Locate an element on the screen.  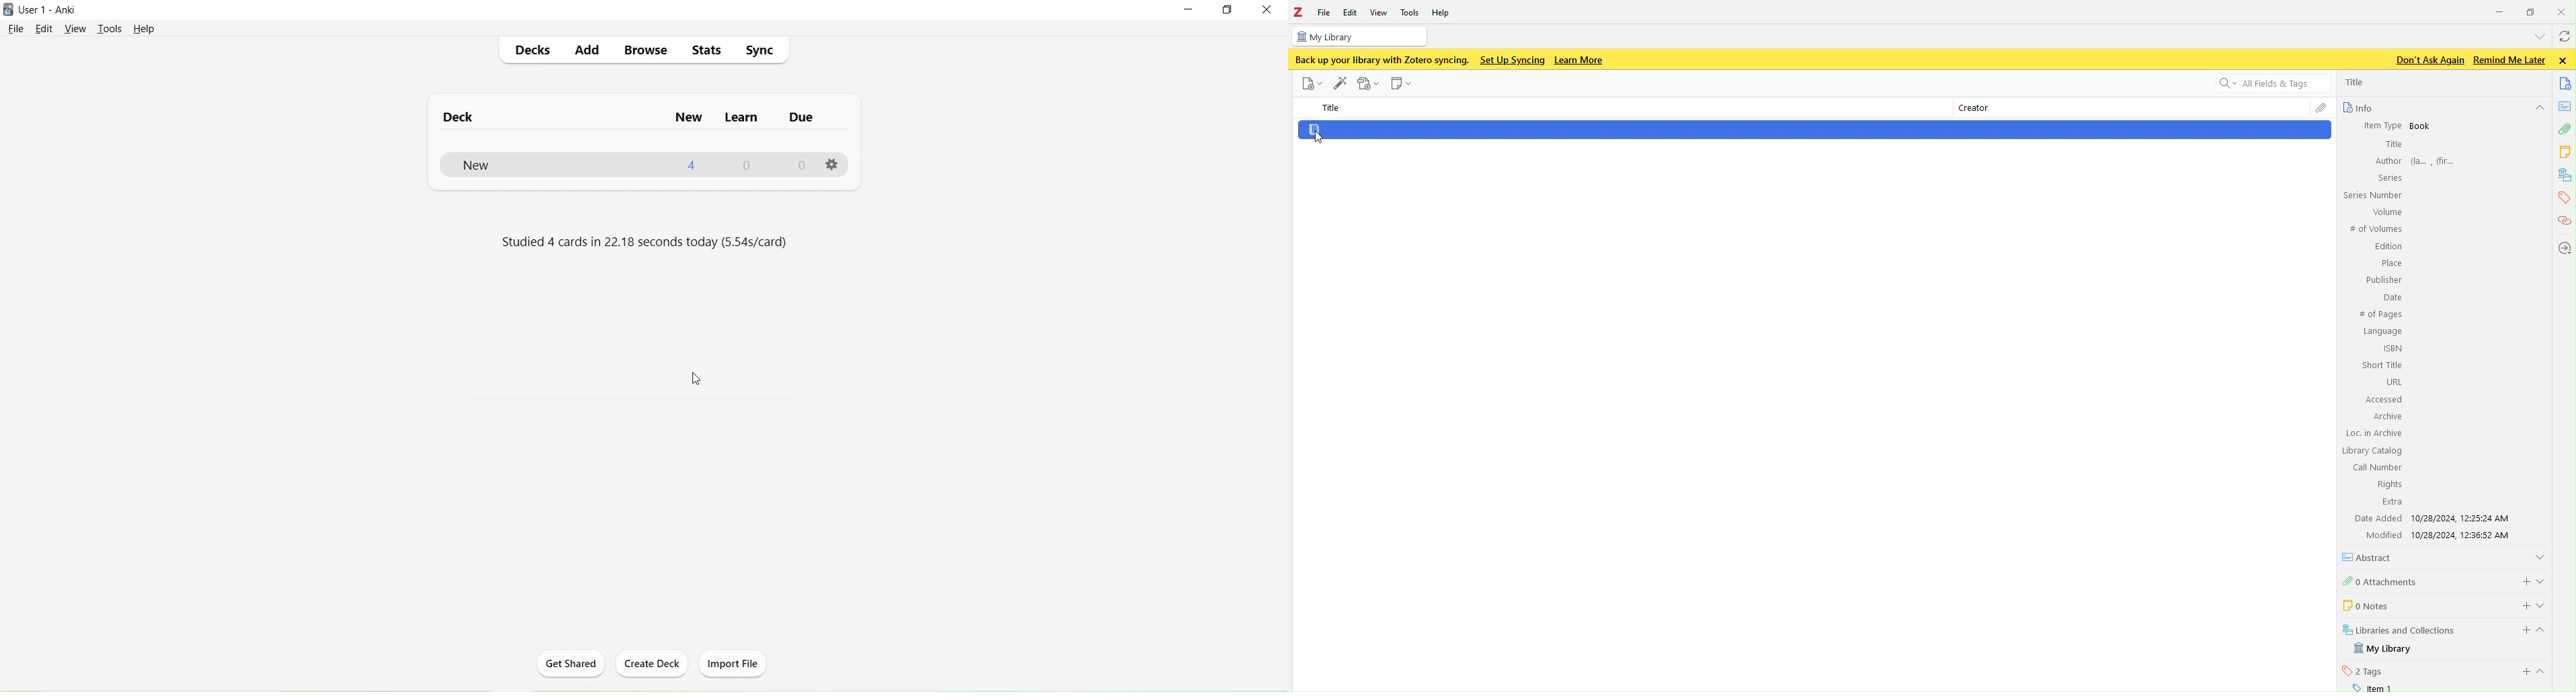
help is located at coordinates (1442, 13).